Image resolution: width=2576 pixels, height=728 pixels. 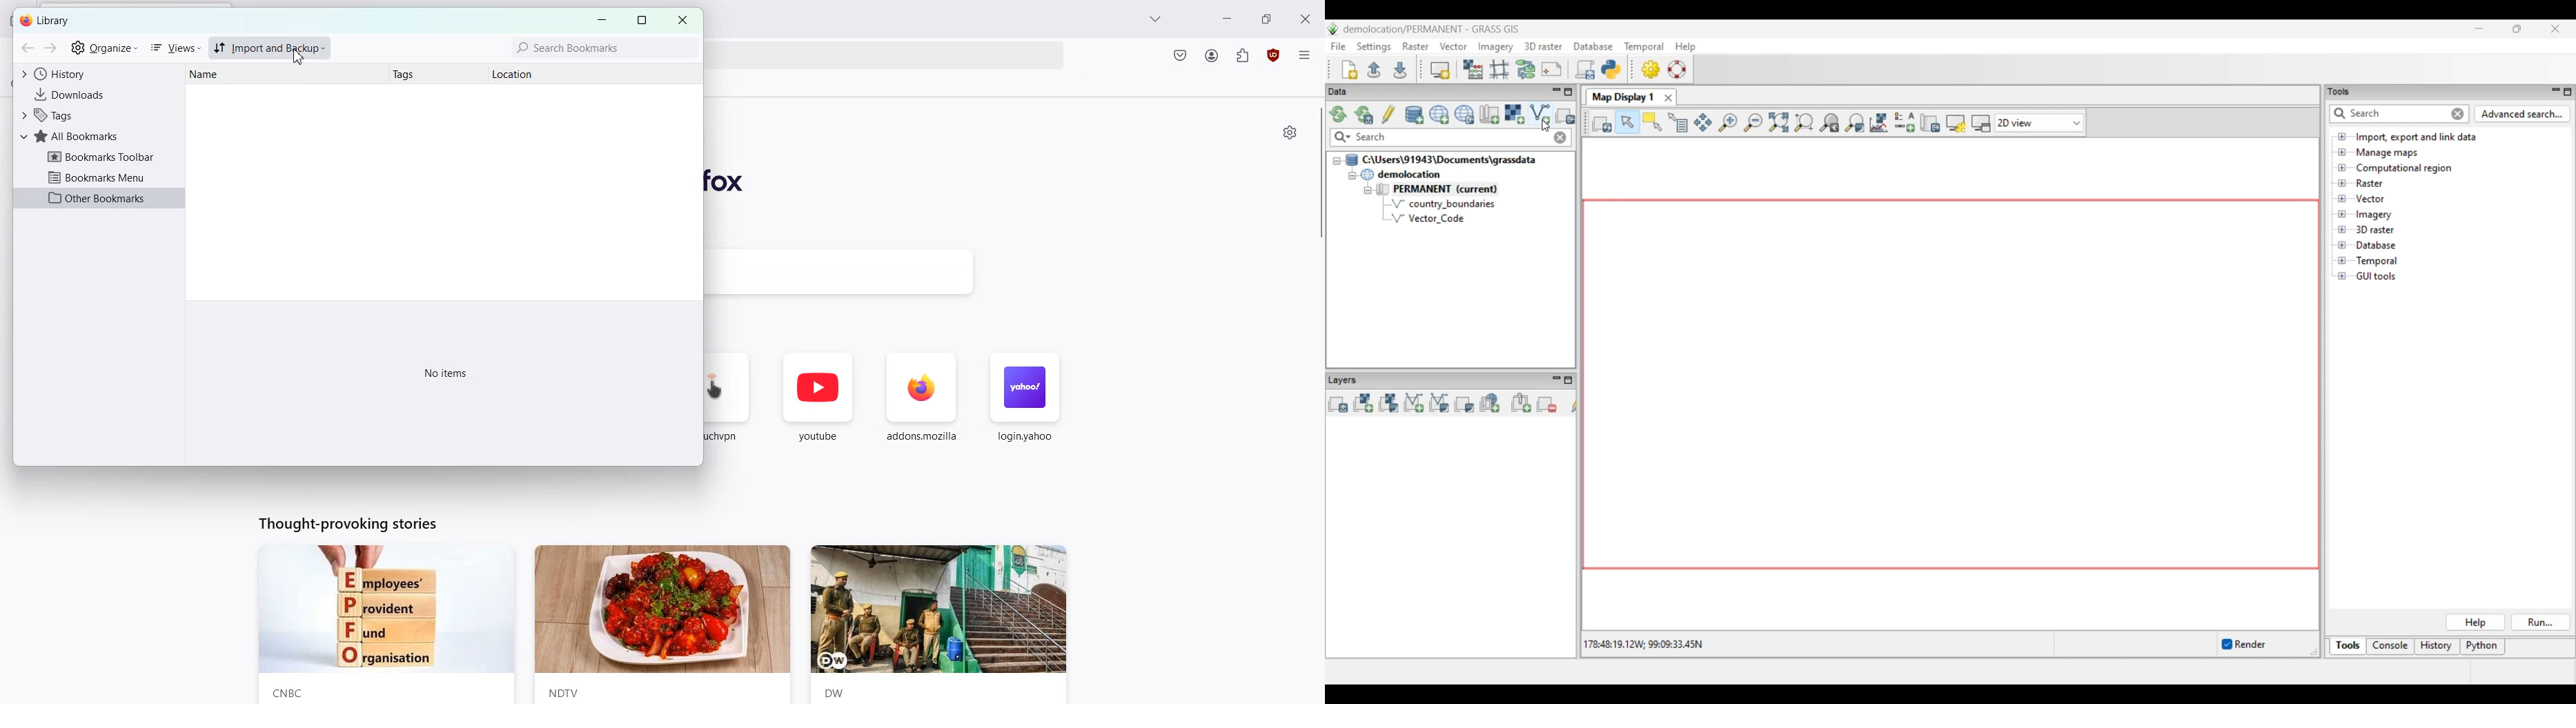 I want to click on Double click to see files under Computational region, so click(x=2404, y=168).